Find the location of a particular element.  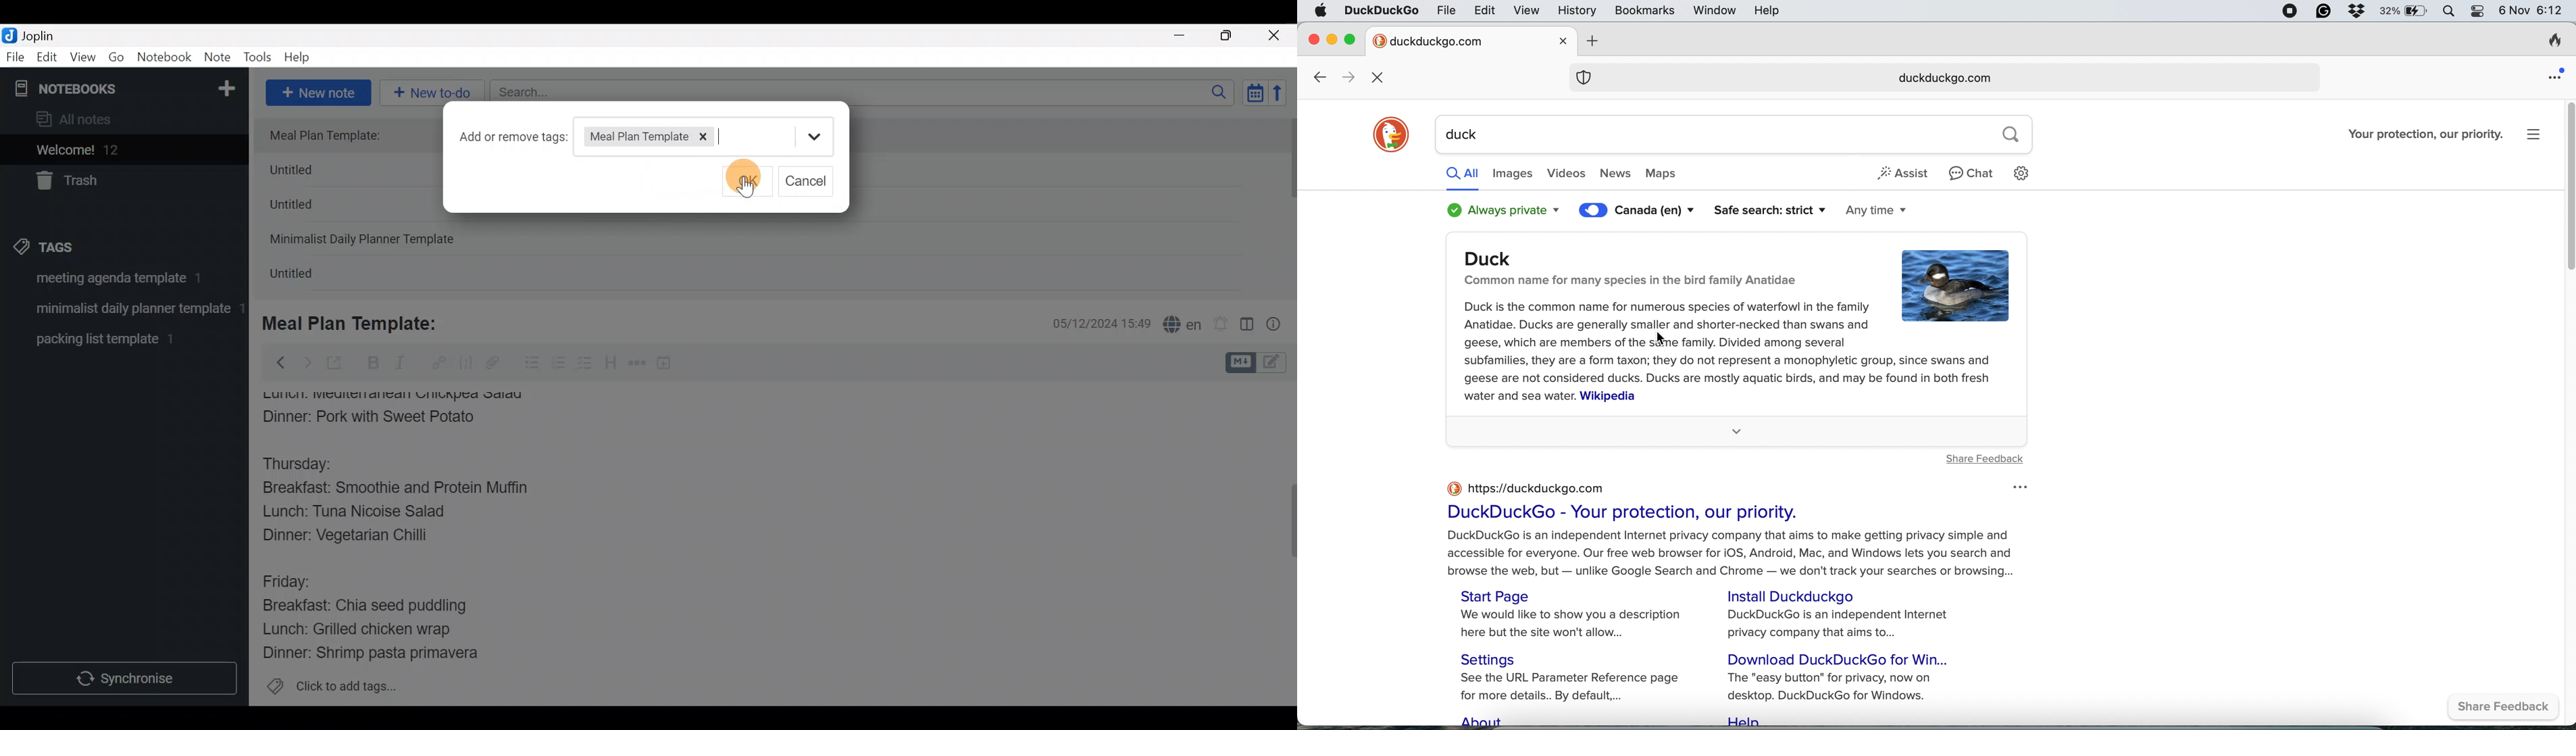

always private is located at coordinates (1498, 211).